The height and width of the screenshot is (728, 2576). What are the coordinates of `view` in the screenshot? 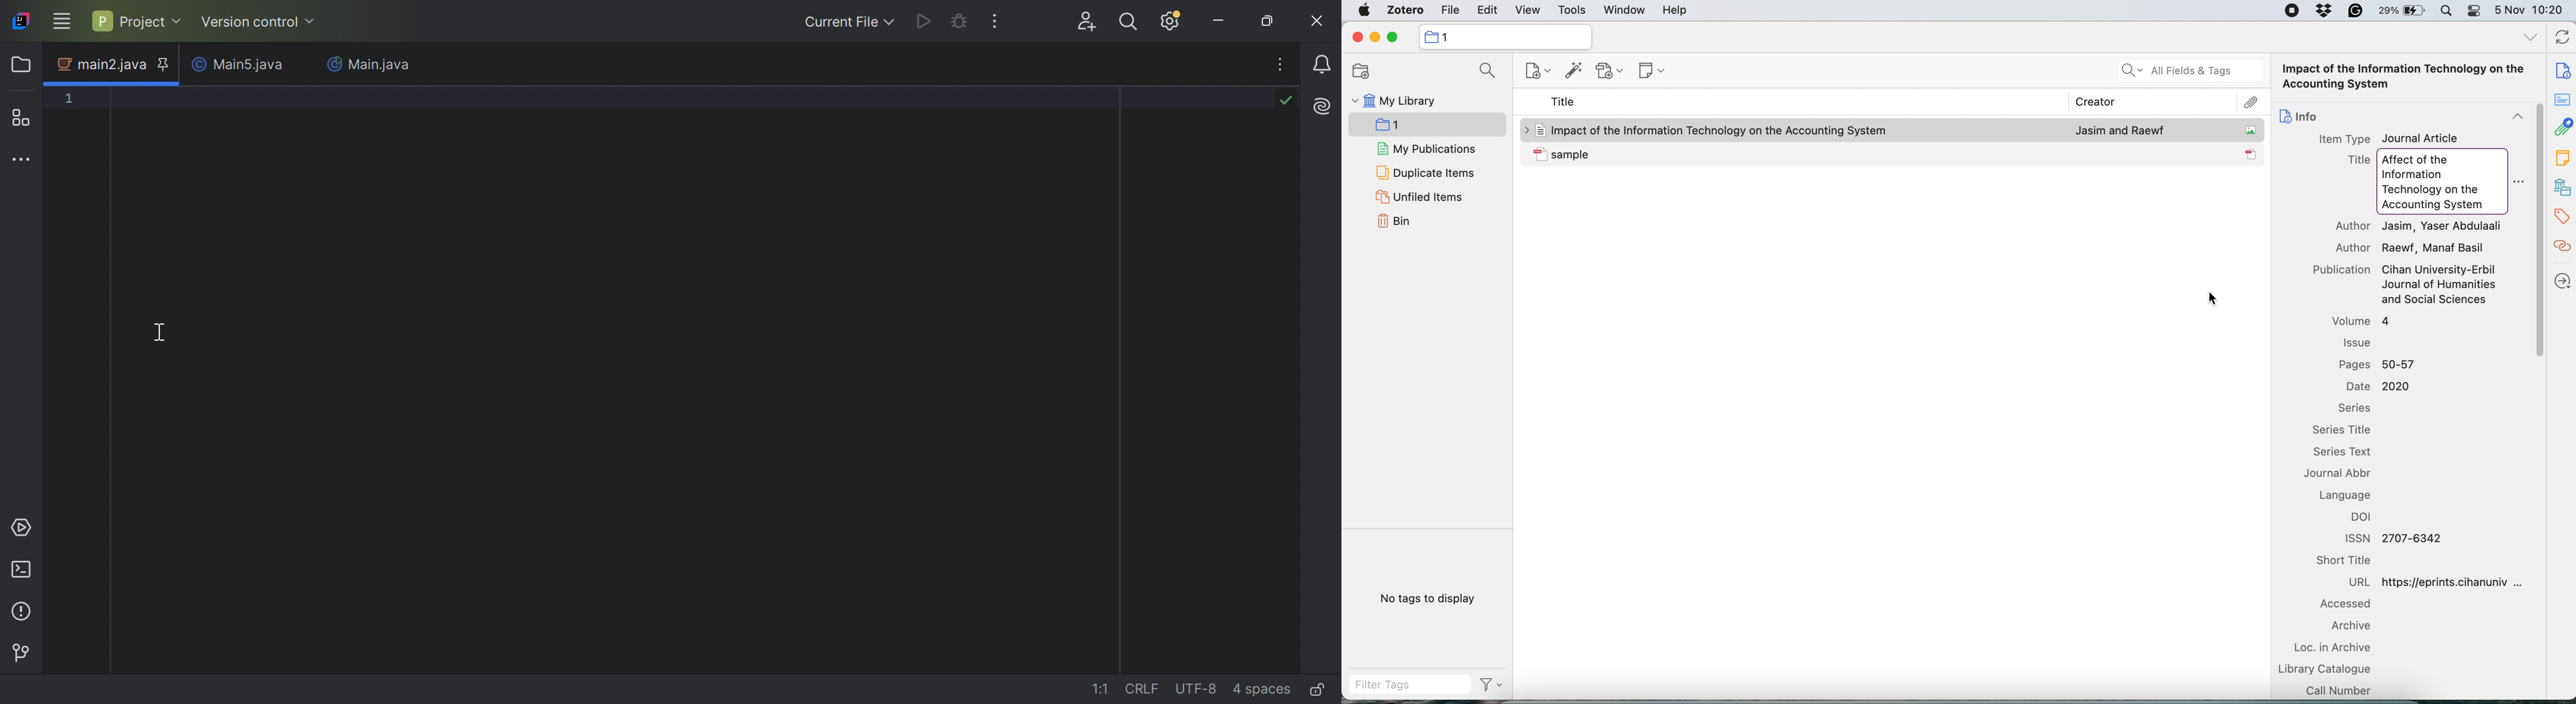 It's located at (1526, 11).